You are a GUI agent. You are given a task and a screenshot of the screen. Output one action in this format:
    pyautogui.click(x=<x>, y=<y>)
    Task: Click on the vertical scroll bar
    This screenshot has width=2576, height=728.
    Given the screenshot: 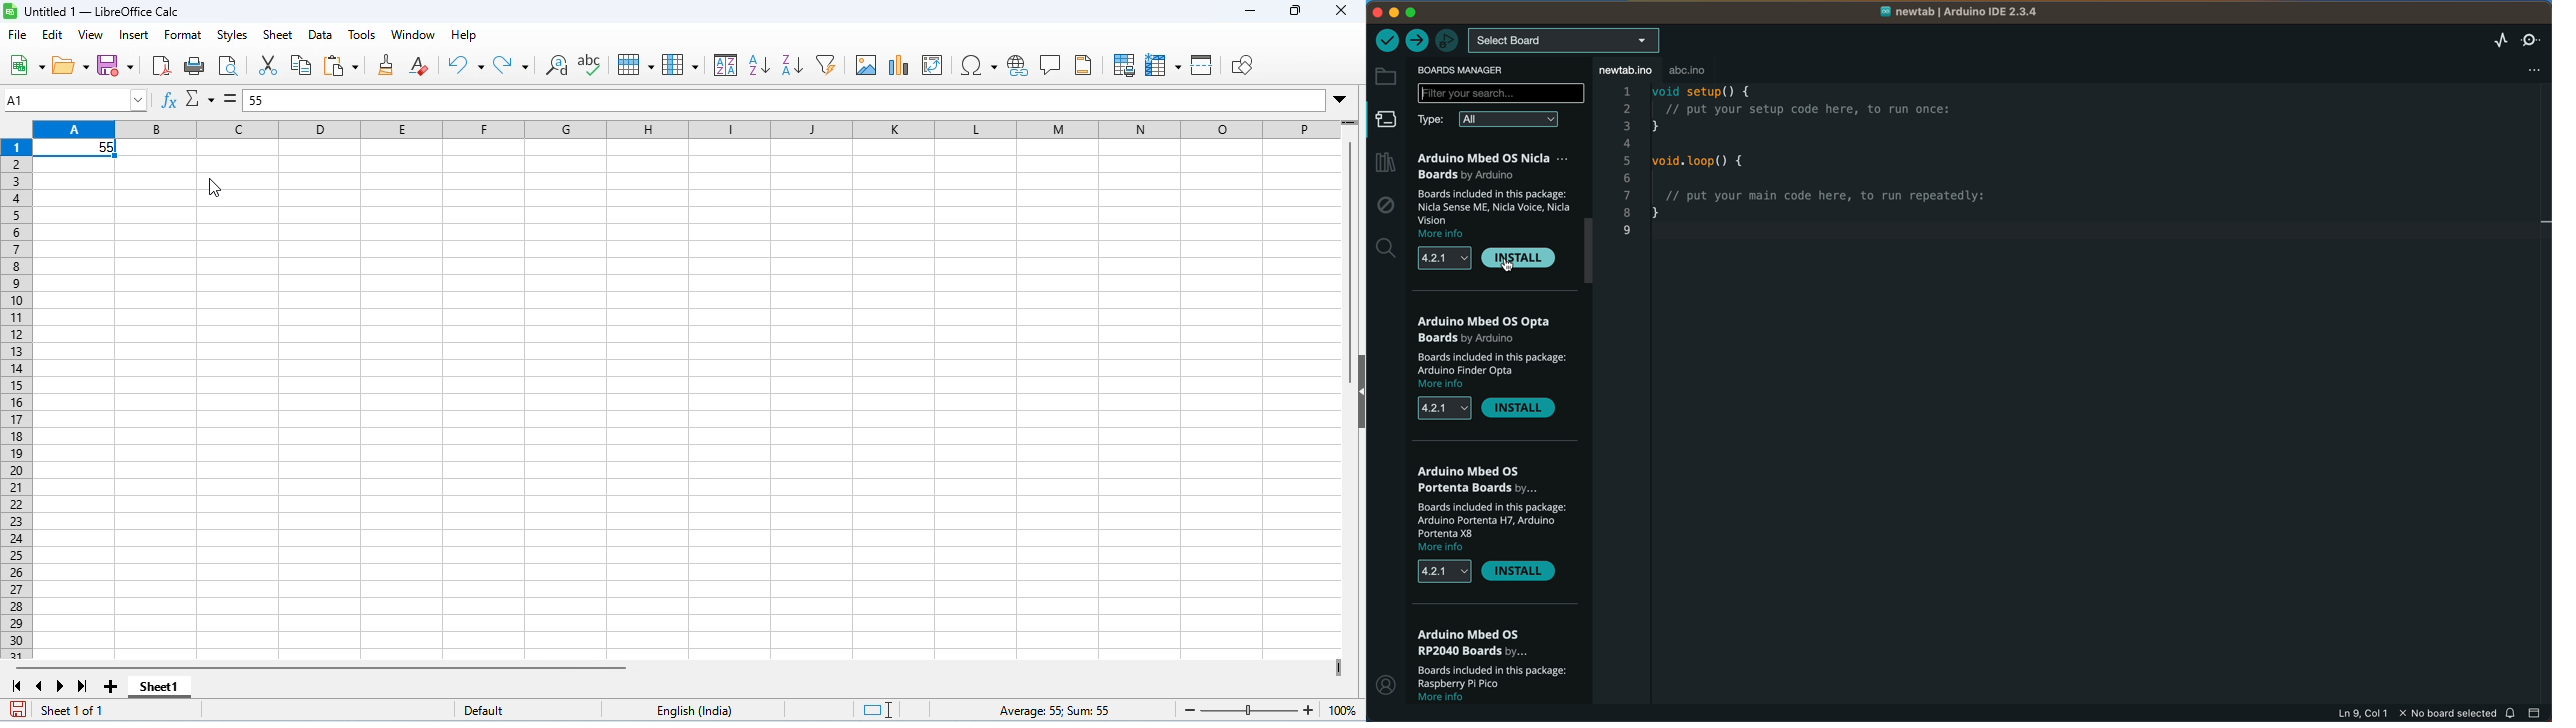 What is the action you would take?
    pyautogui.click(x=1352, y=245)
    